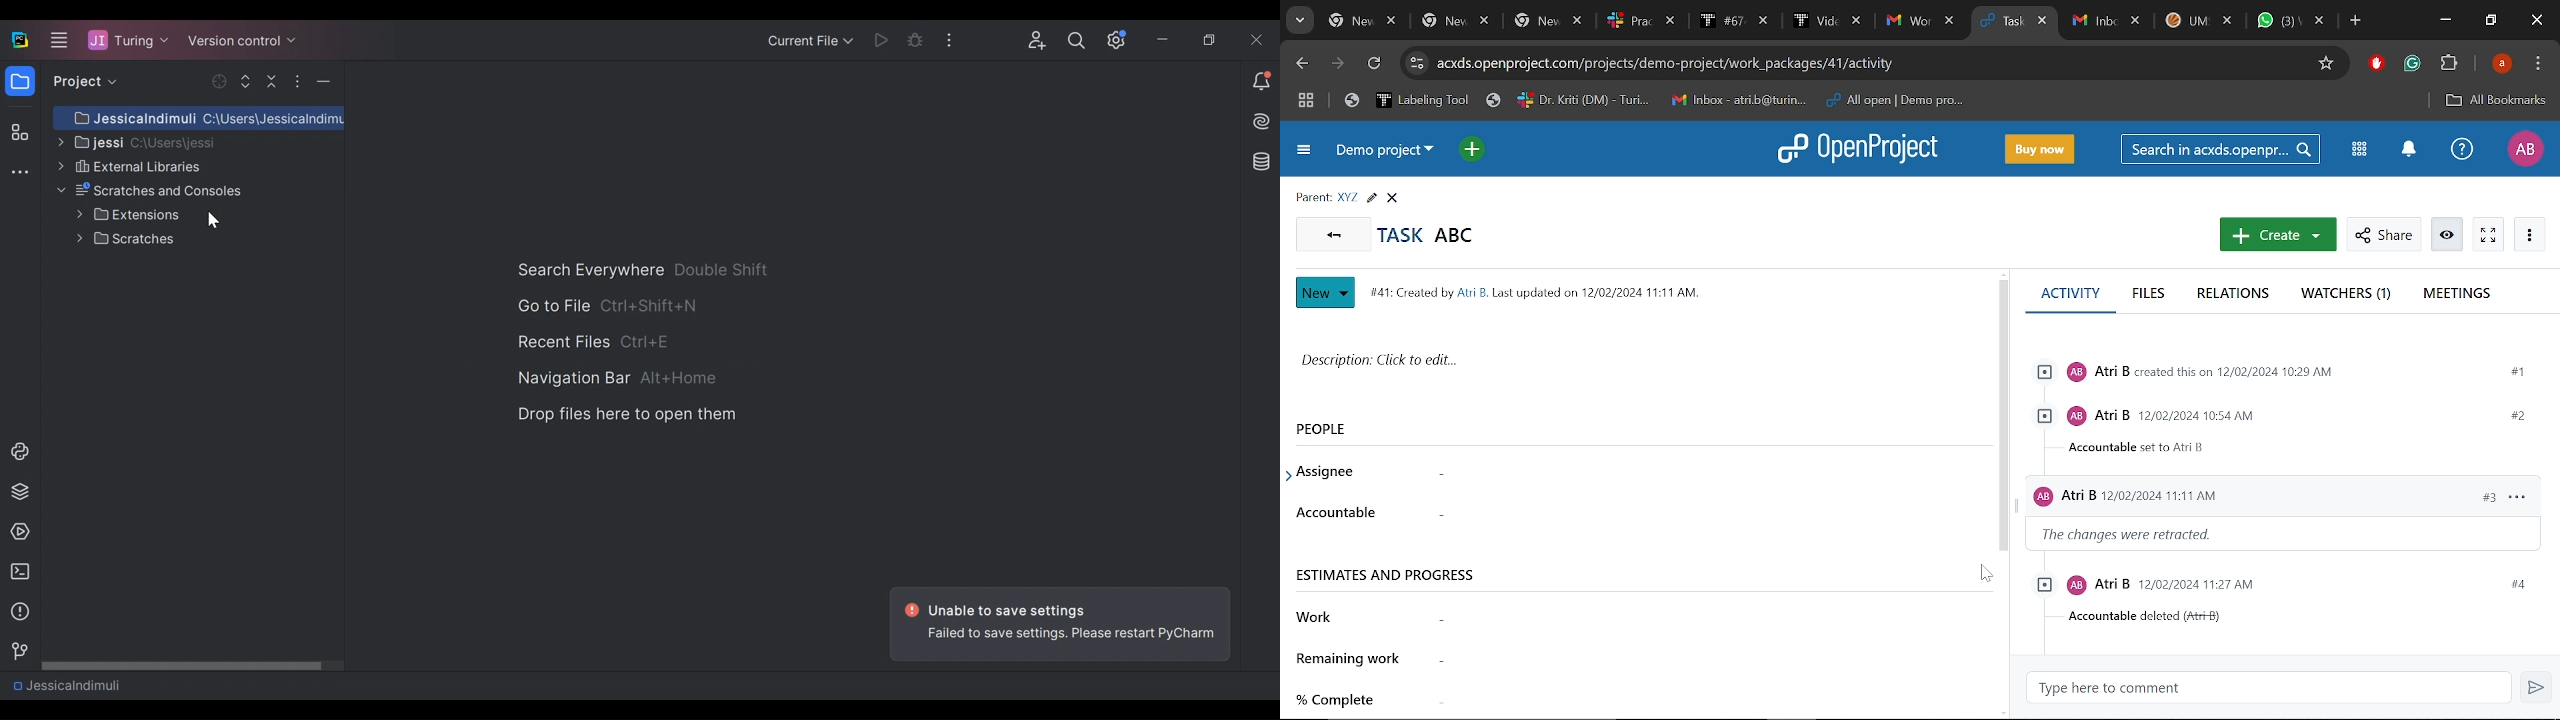 The height and width of the screenshot is (728, 2576). I want to click on C:\Users\JessicaIndimuli, so click(204, 117).